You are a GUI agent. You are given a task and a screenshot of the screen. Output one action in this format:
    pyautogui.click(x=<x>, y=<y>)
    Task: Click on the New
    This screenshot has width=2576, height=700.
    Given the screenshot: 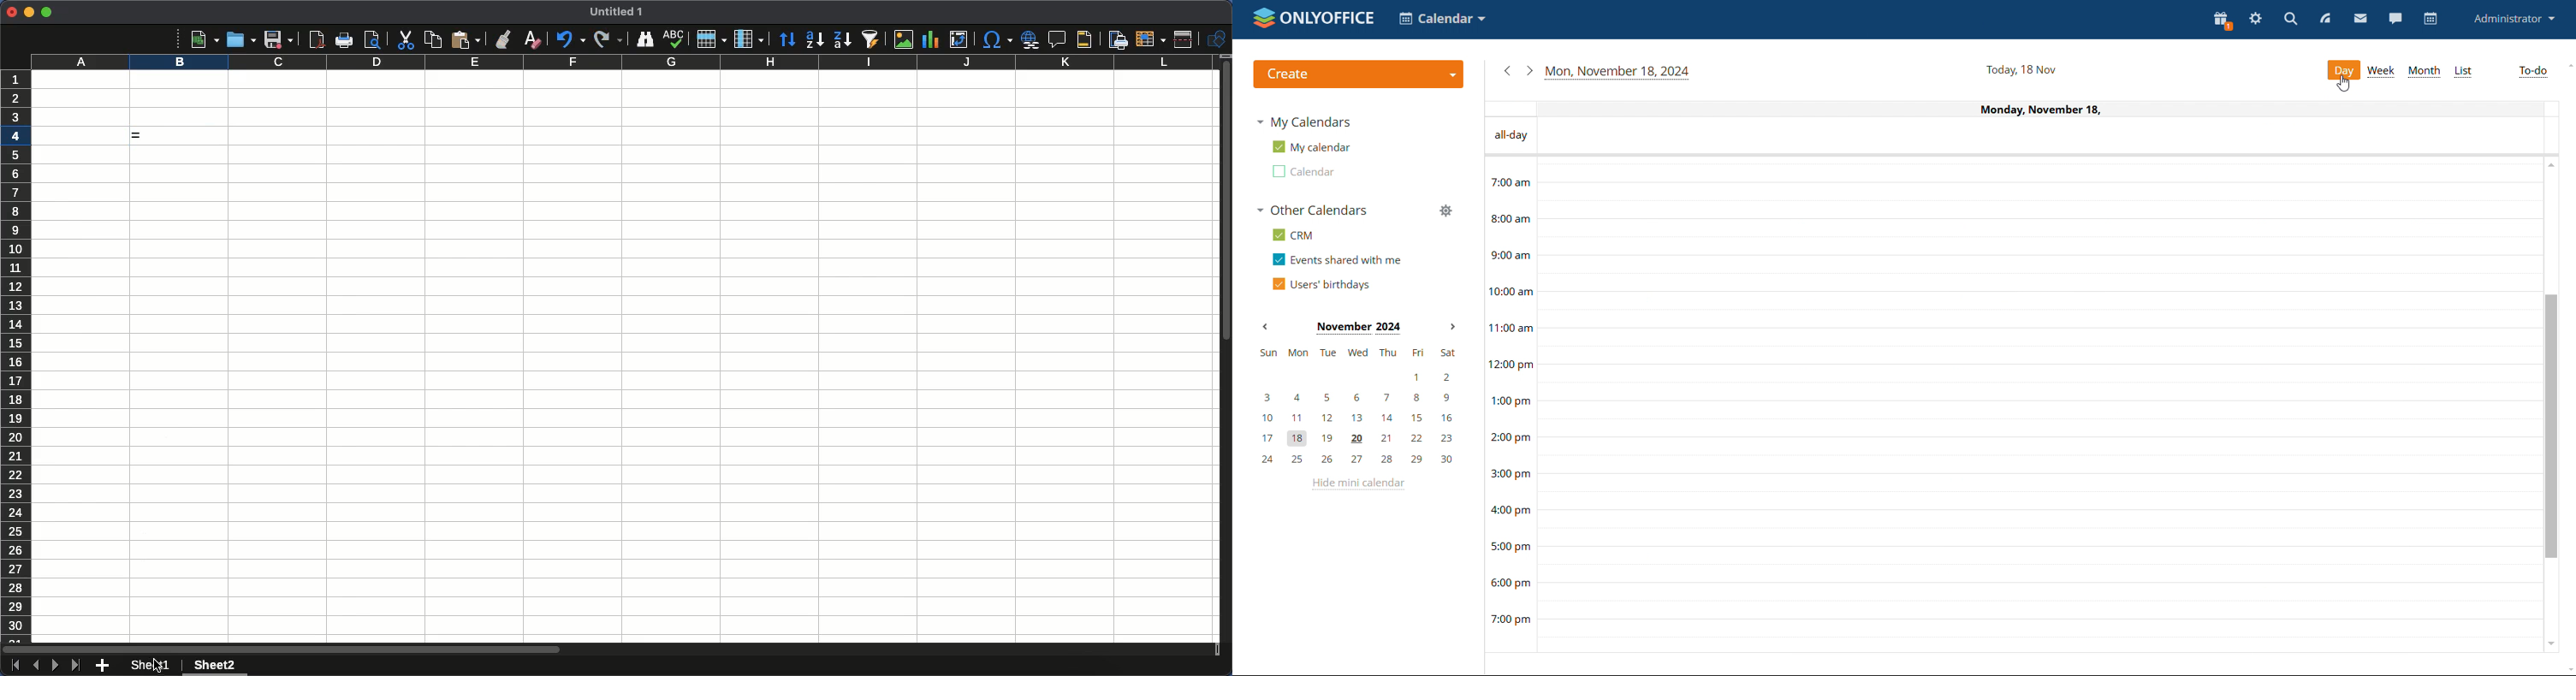 What is the action you would take?
    pyautogui.click(x=205, y=39)
    